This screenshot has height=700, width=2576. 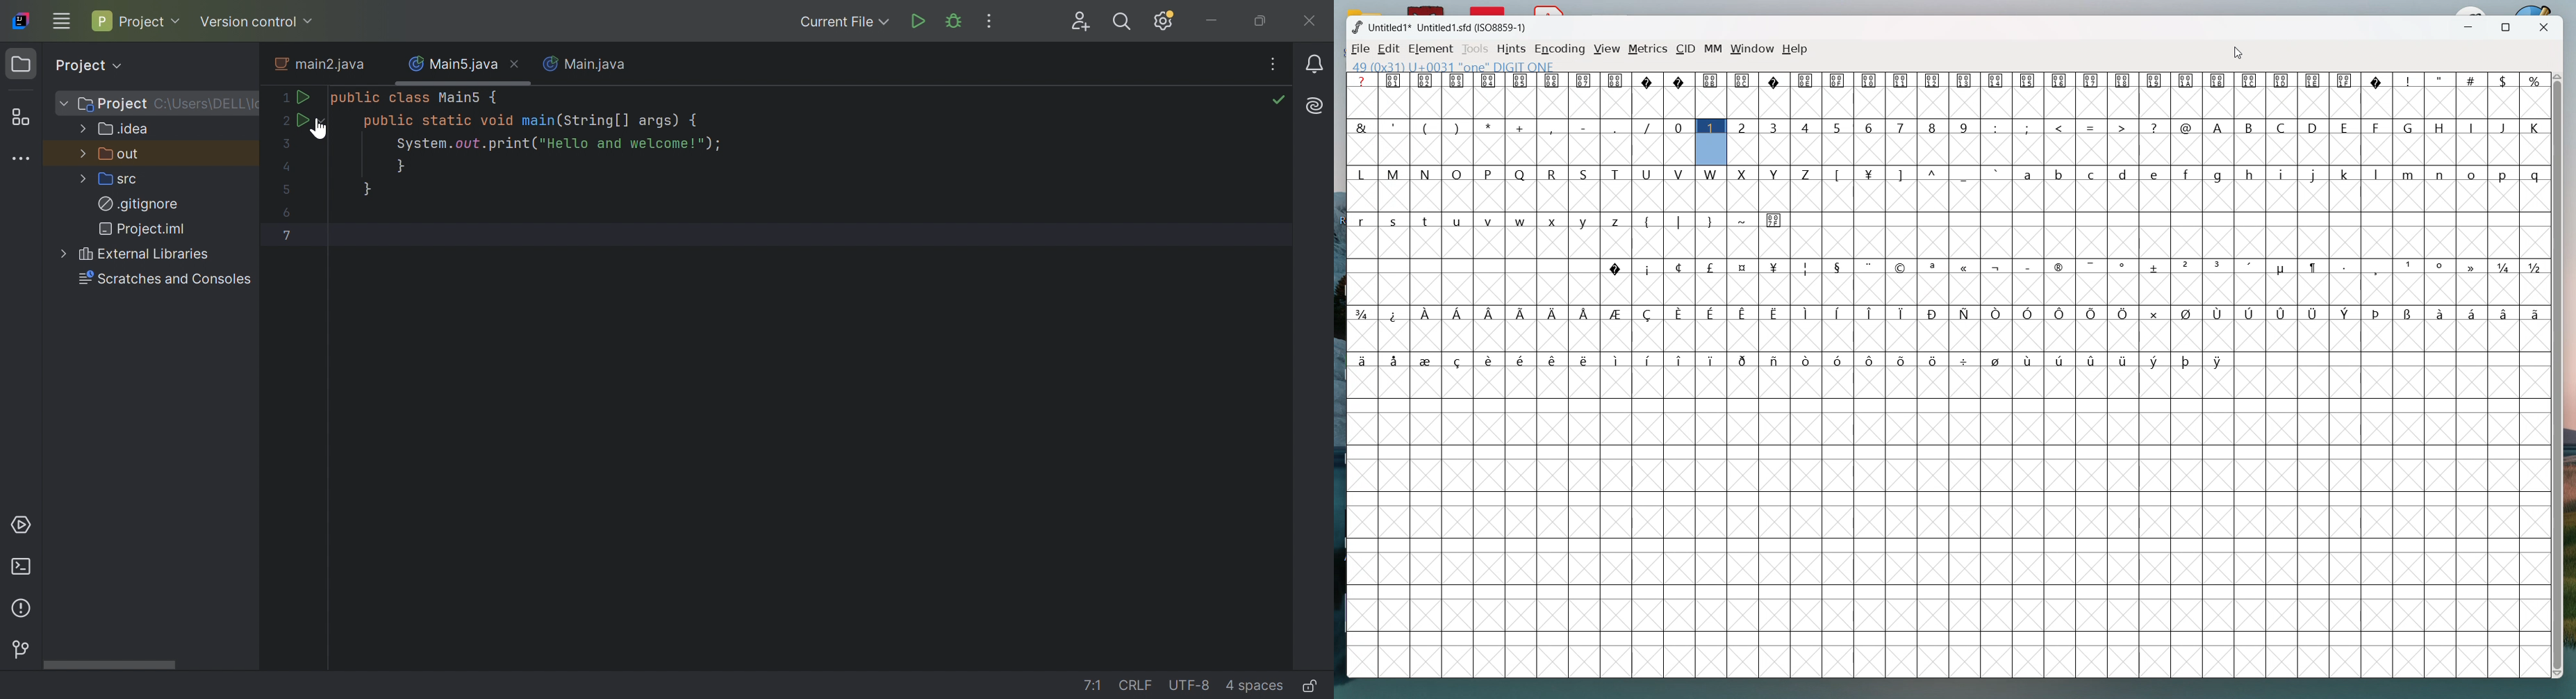 What do you see at coordinates (1935, 313) in the screenshot?
I see `symbol` at bounding box center [1935, 313].